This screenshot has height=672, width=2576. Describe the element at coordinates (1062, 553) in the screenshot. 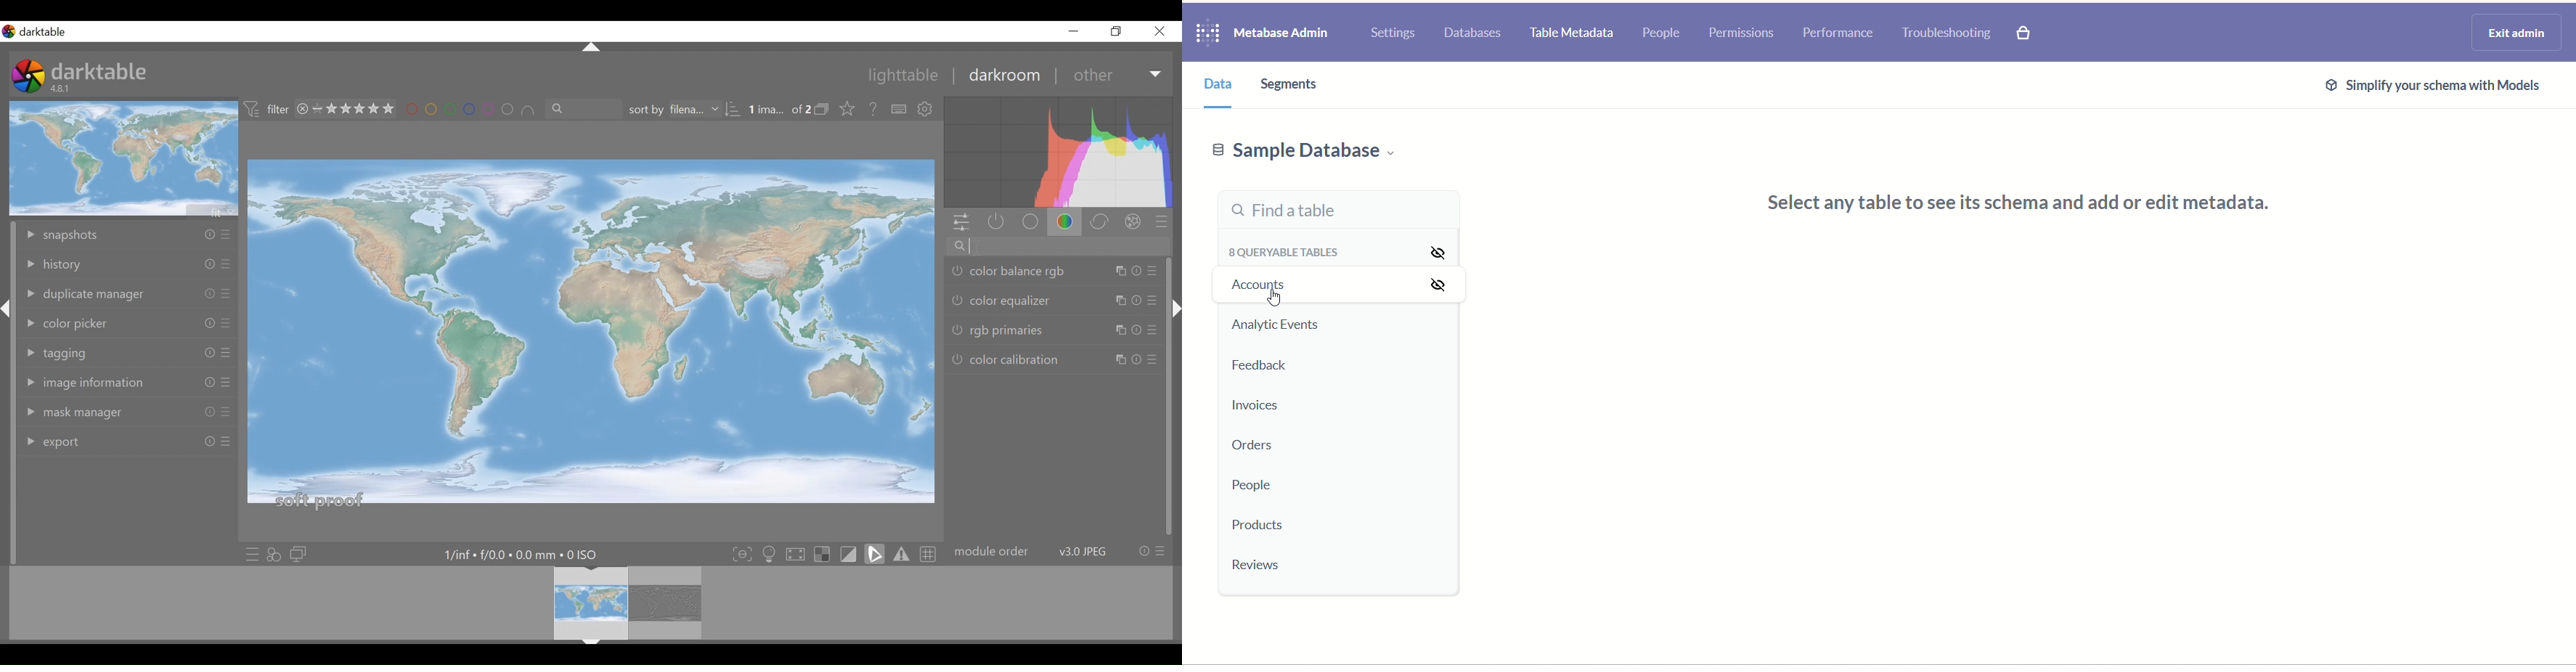

I see `module order` at that location.